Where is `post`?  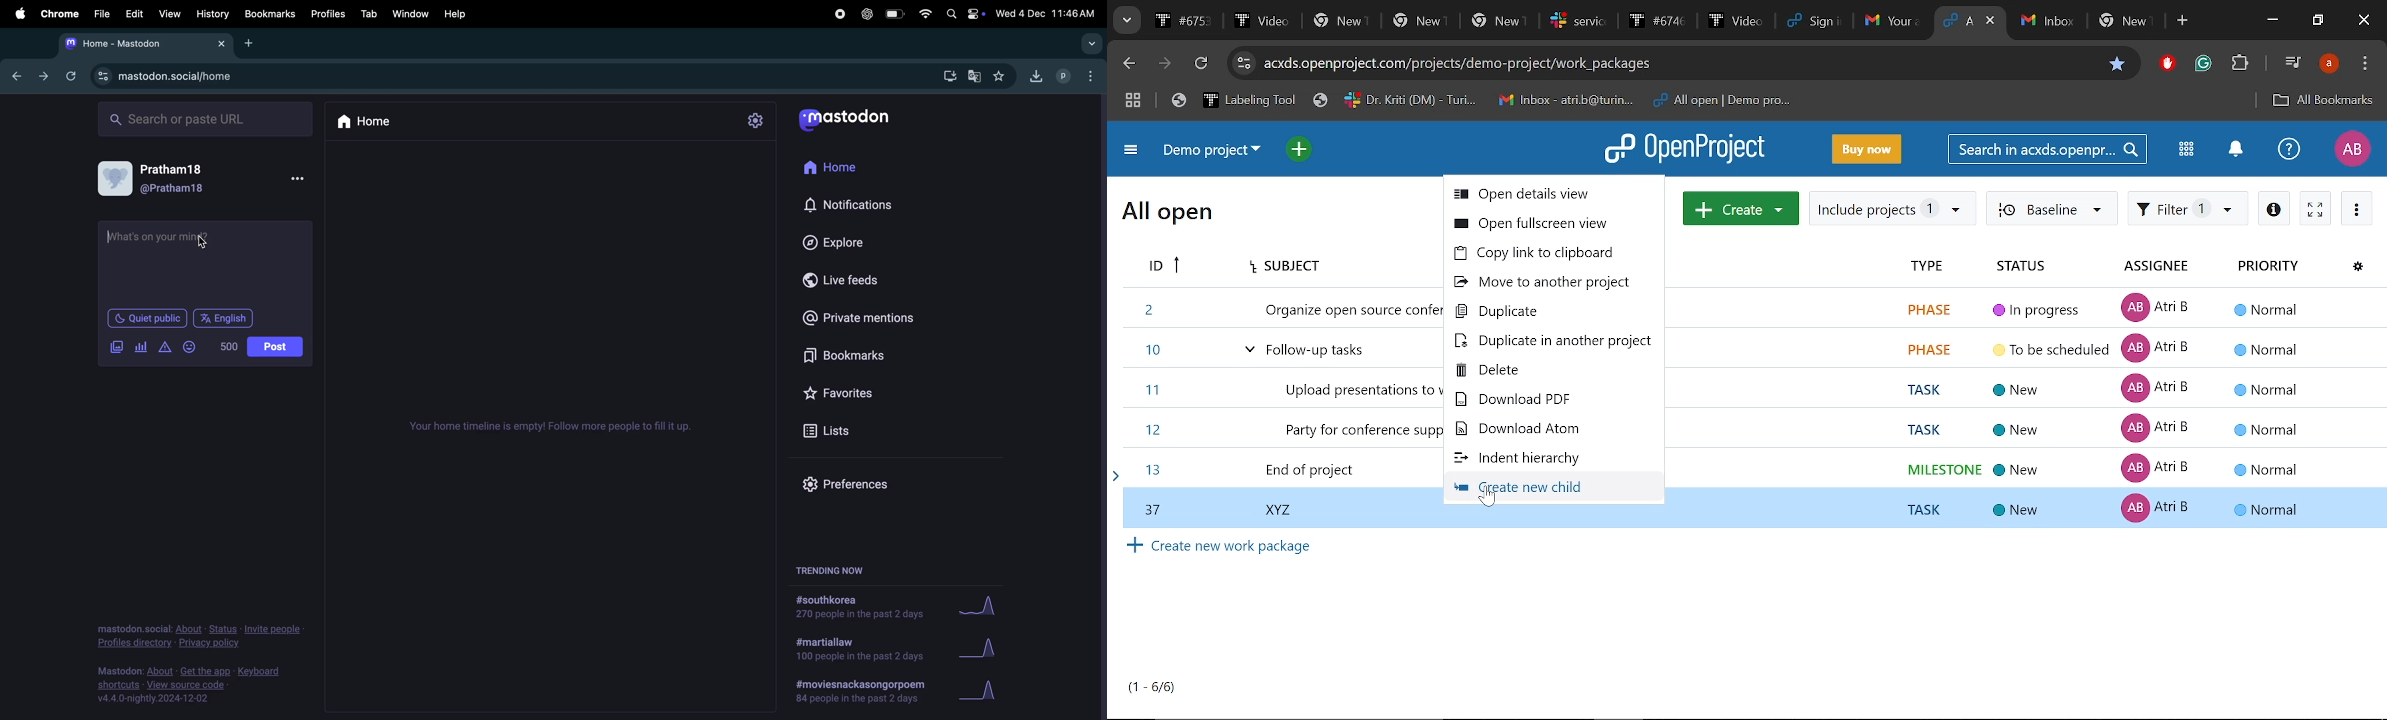
post is located at coordinates (275, 346).